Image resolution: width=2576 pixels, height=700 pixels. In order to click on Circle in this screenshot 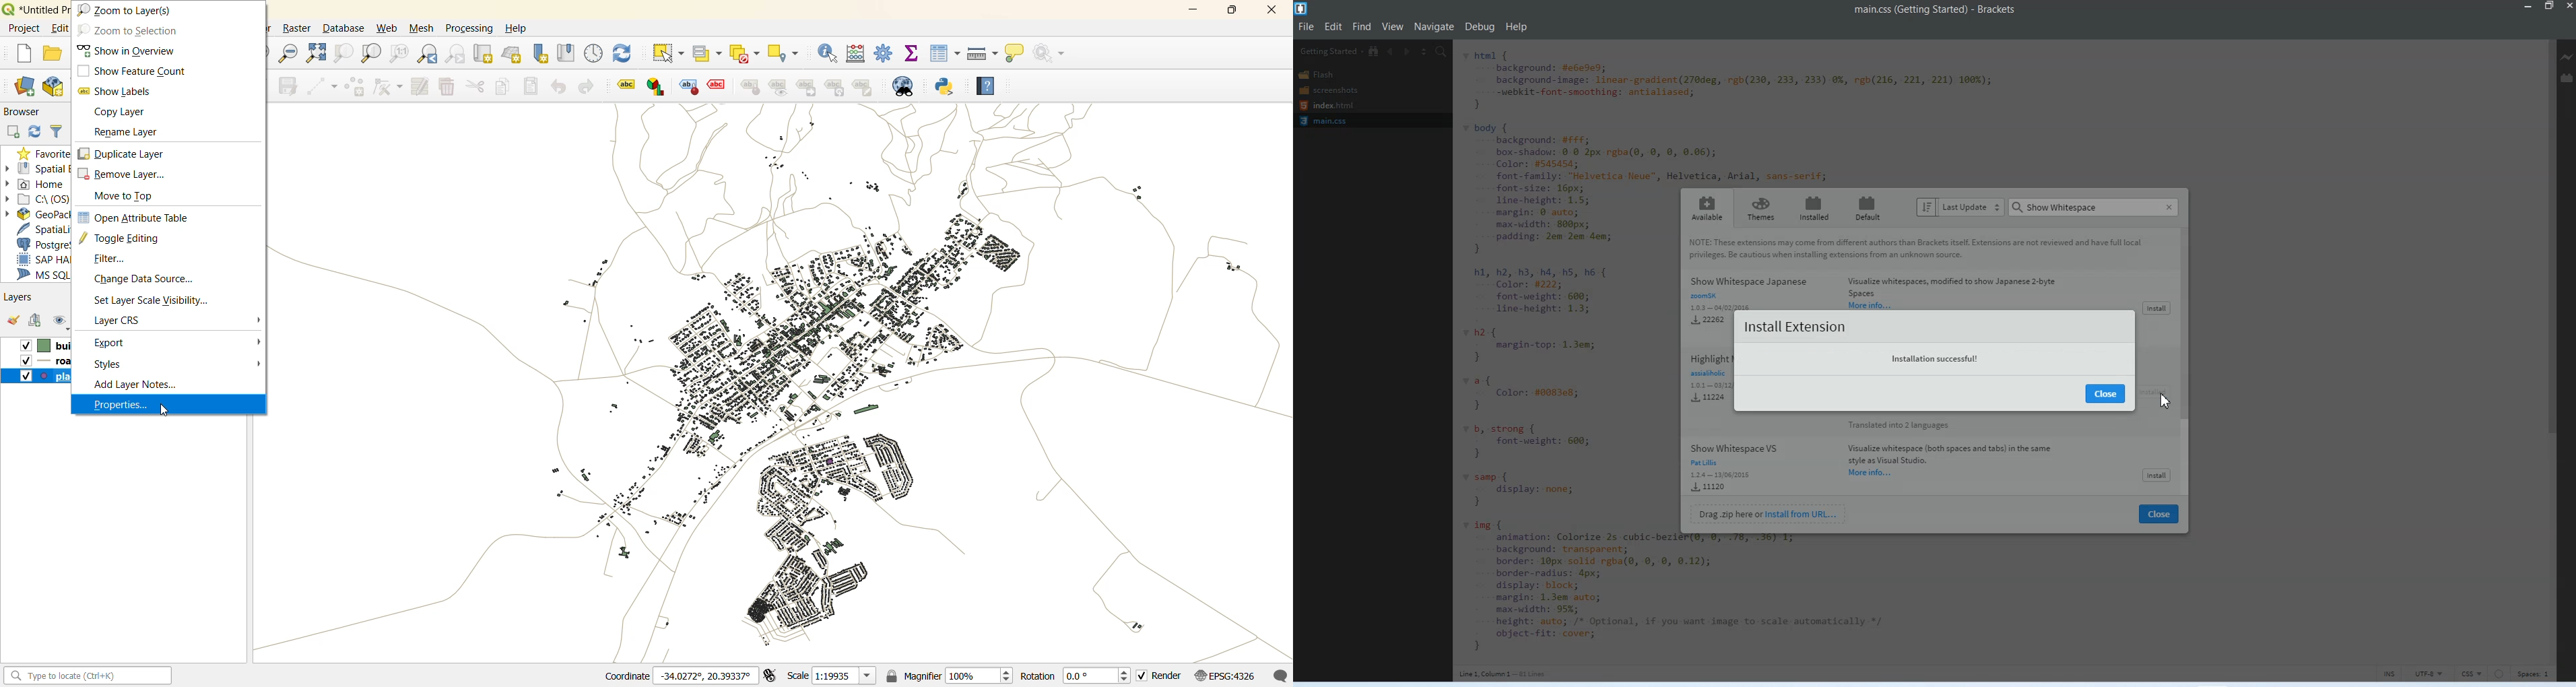, I will do `click(2501, 672)`.